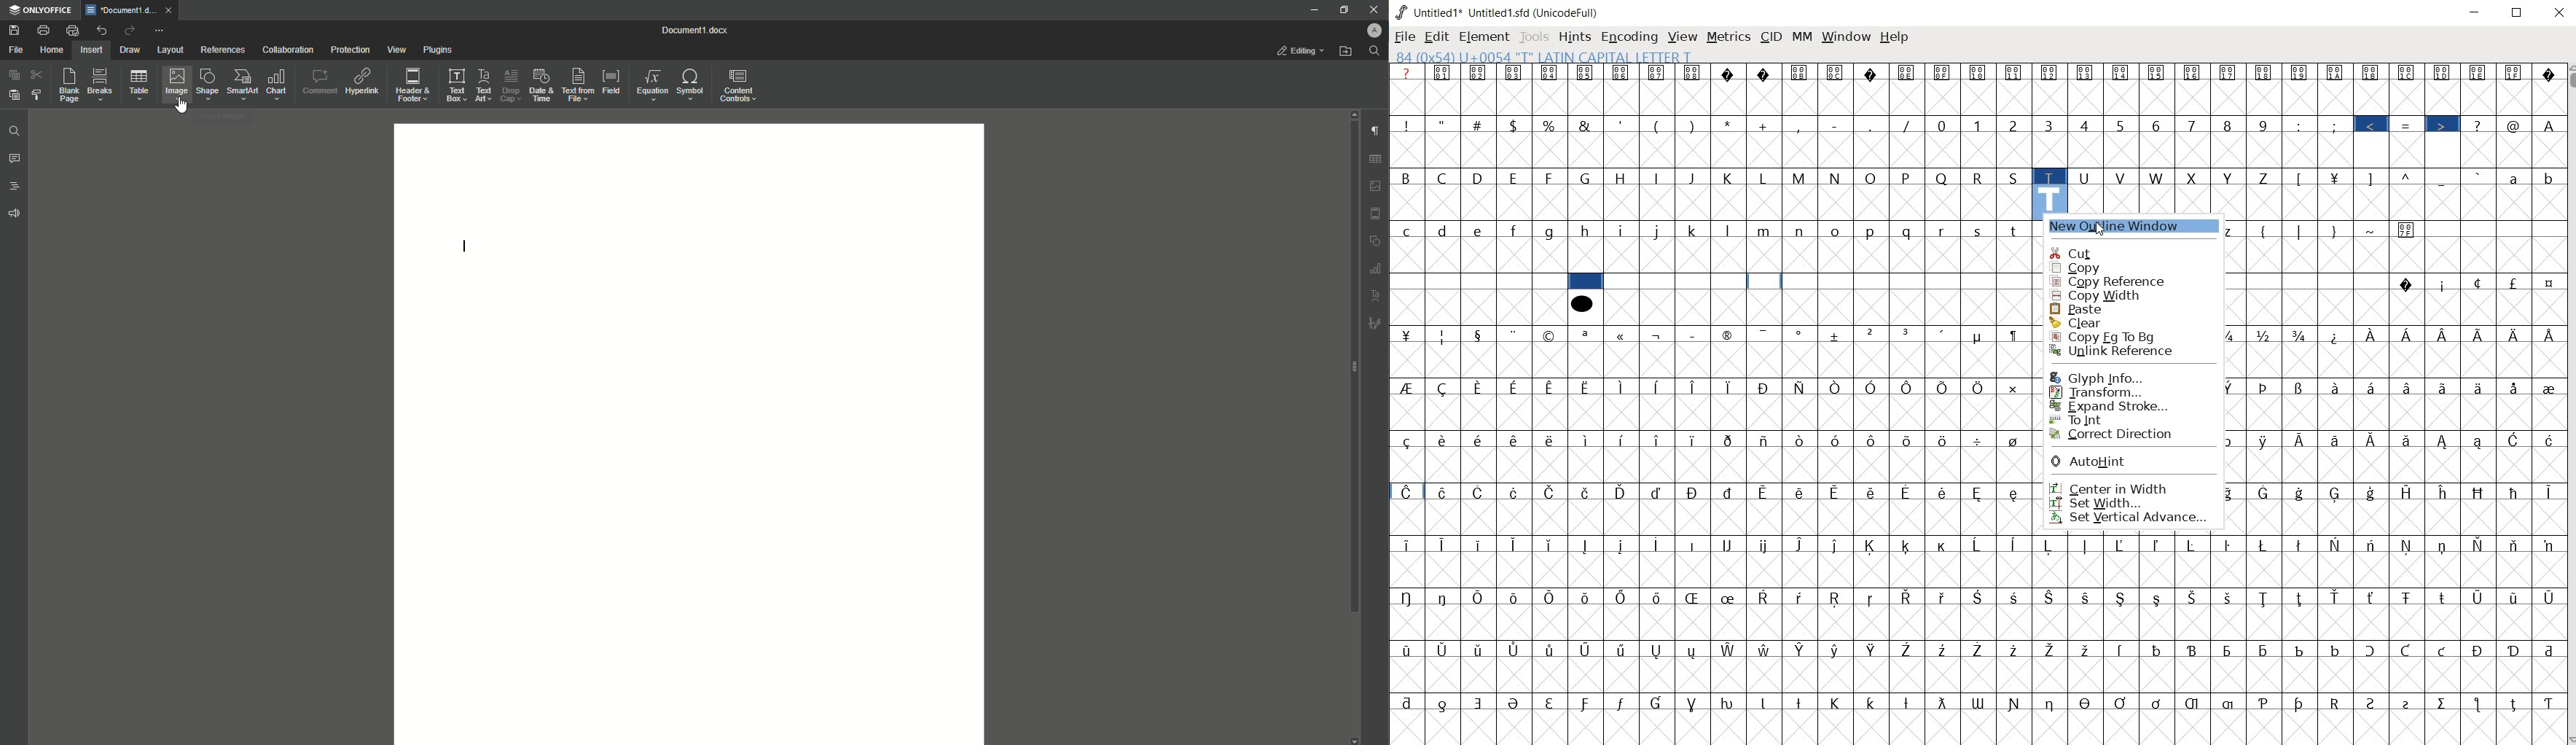 The image size is (2576, 756). Describe the element at coordinates (1836, 650) in the screenshot. I see `Symbol` at that location.